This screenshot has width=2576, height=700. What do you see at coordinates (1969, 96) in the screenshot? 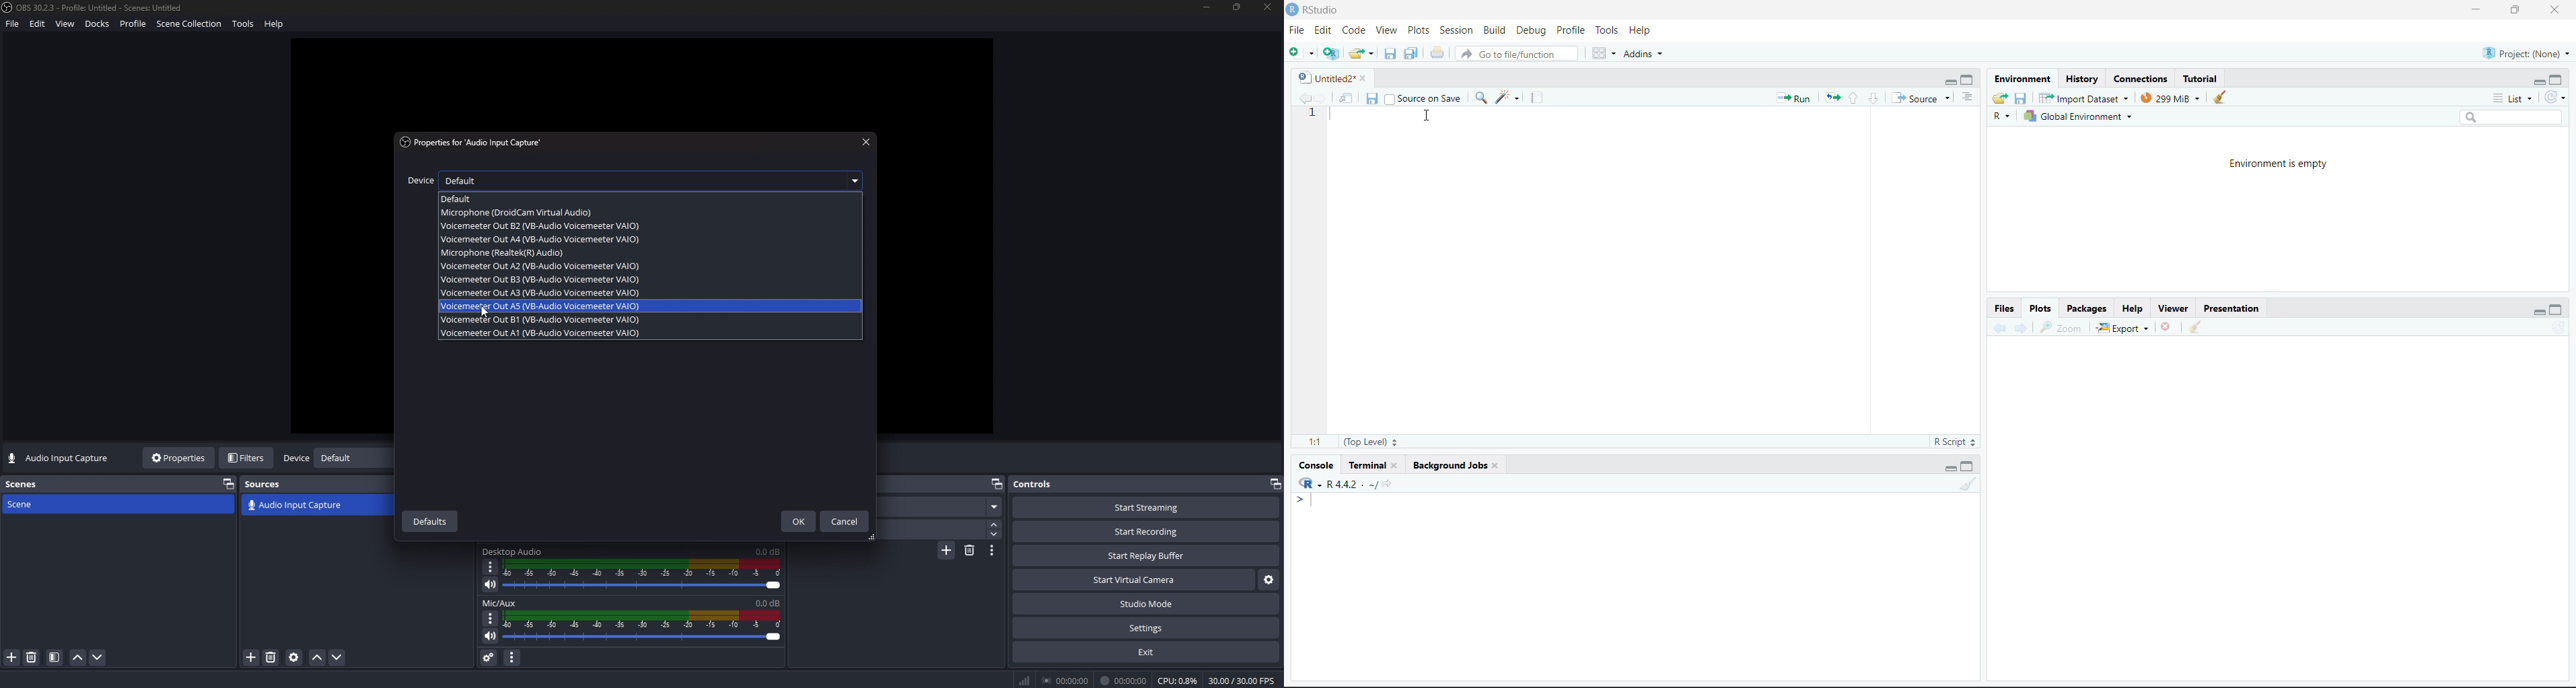
I see `show document outline` at bounding box center [1969, 96].